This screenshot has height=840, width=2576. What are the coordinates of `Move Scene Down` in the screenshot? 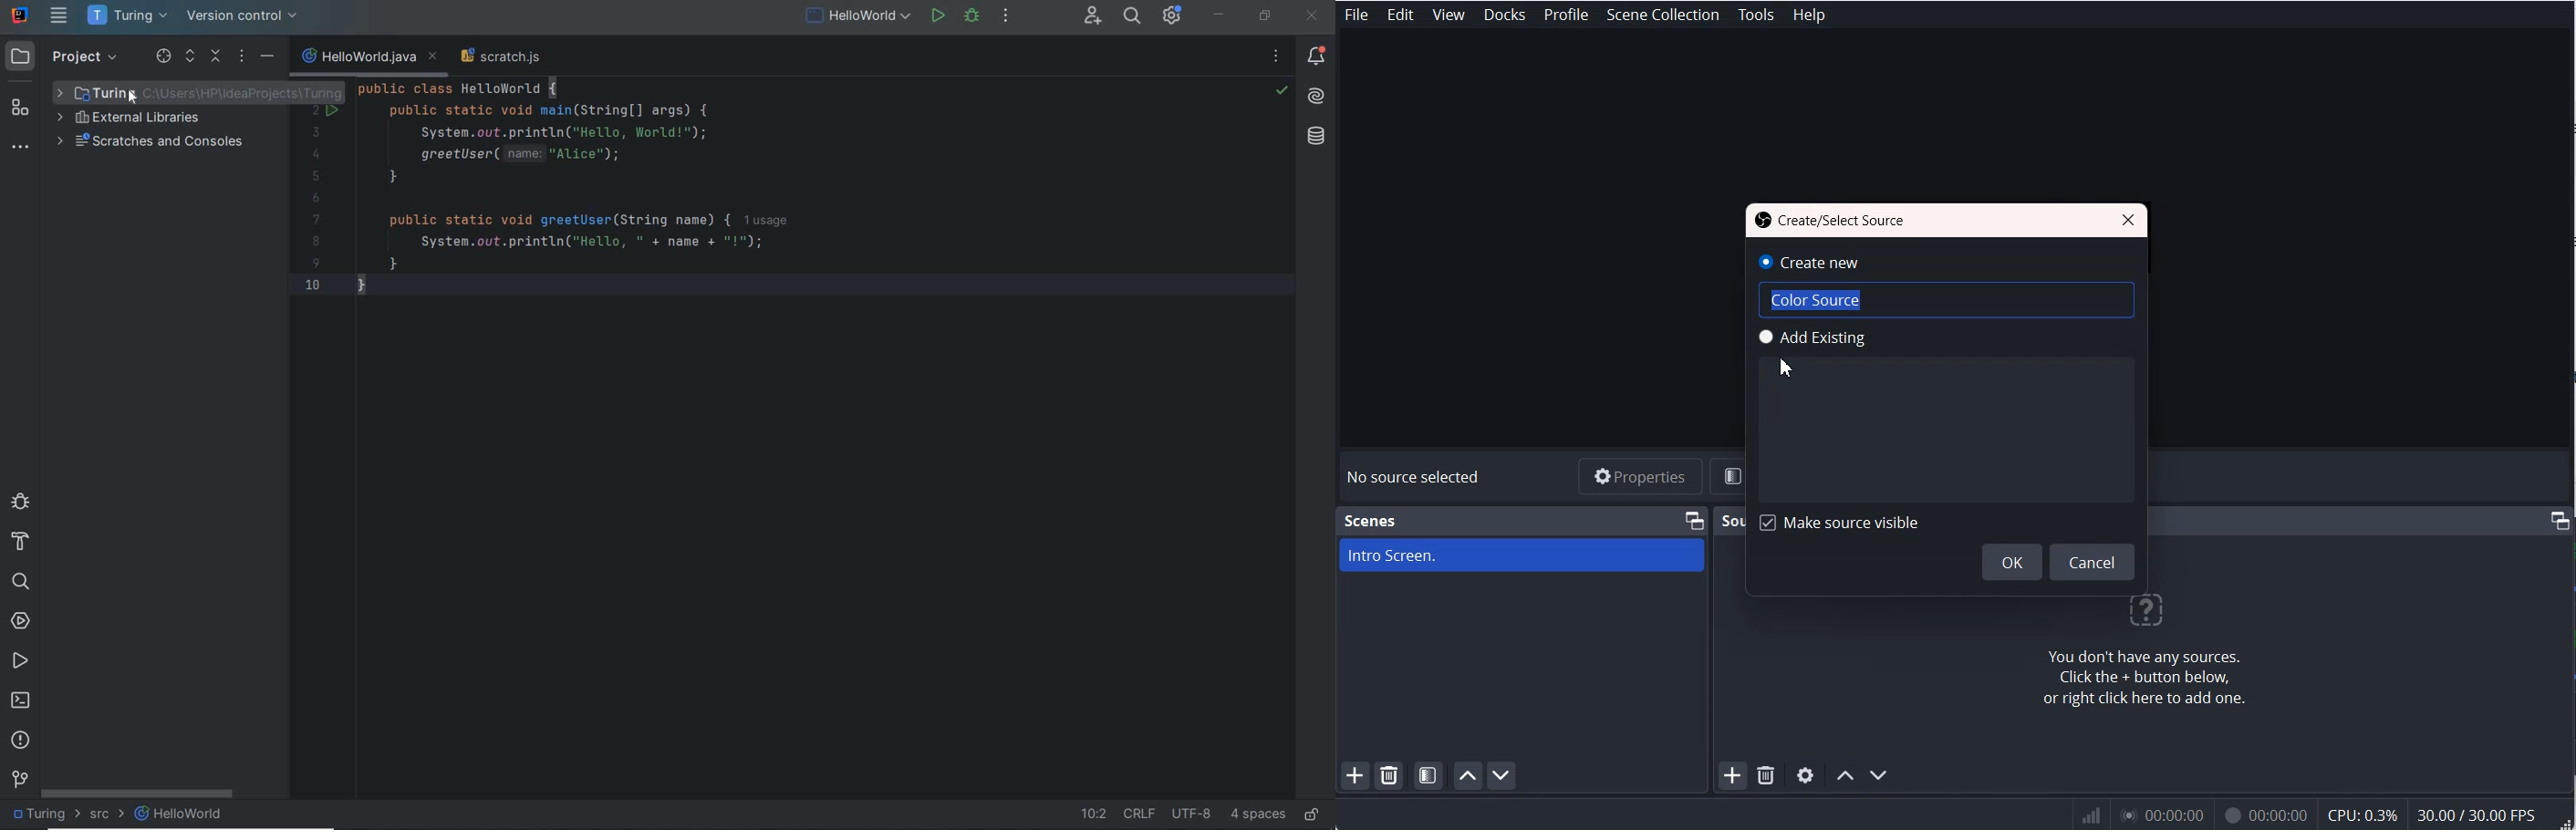 It's located at (1503, 776).